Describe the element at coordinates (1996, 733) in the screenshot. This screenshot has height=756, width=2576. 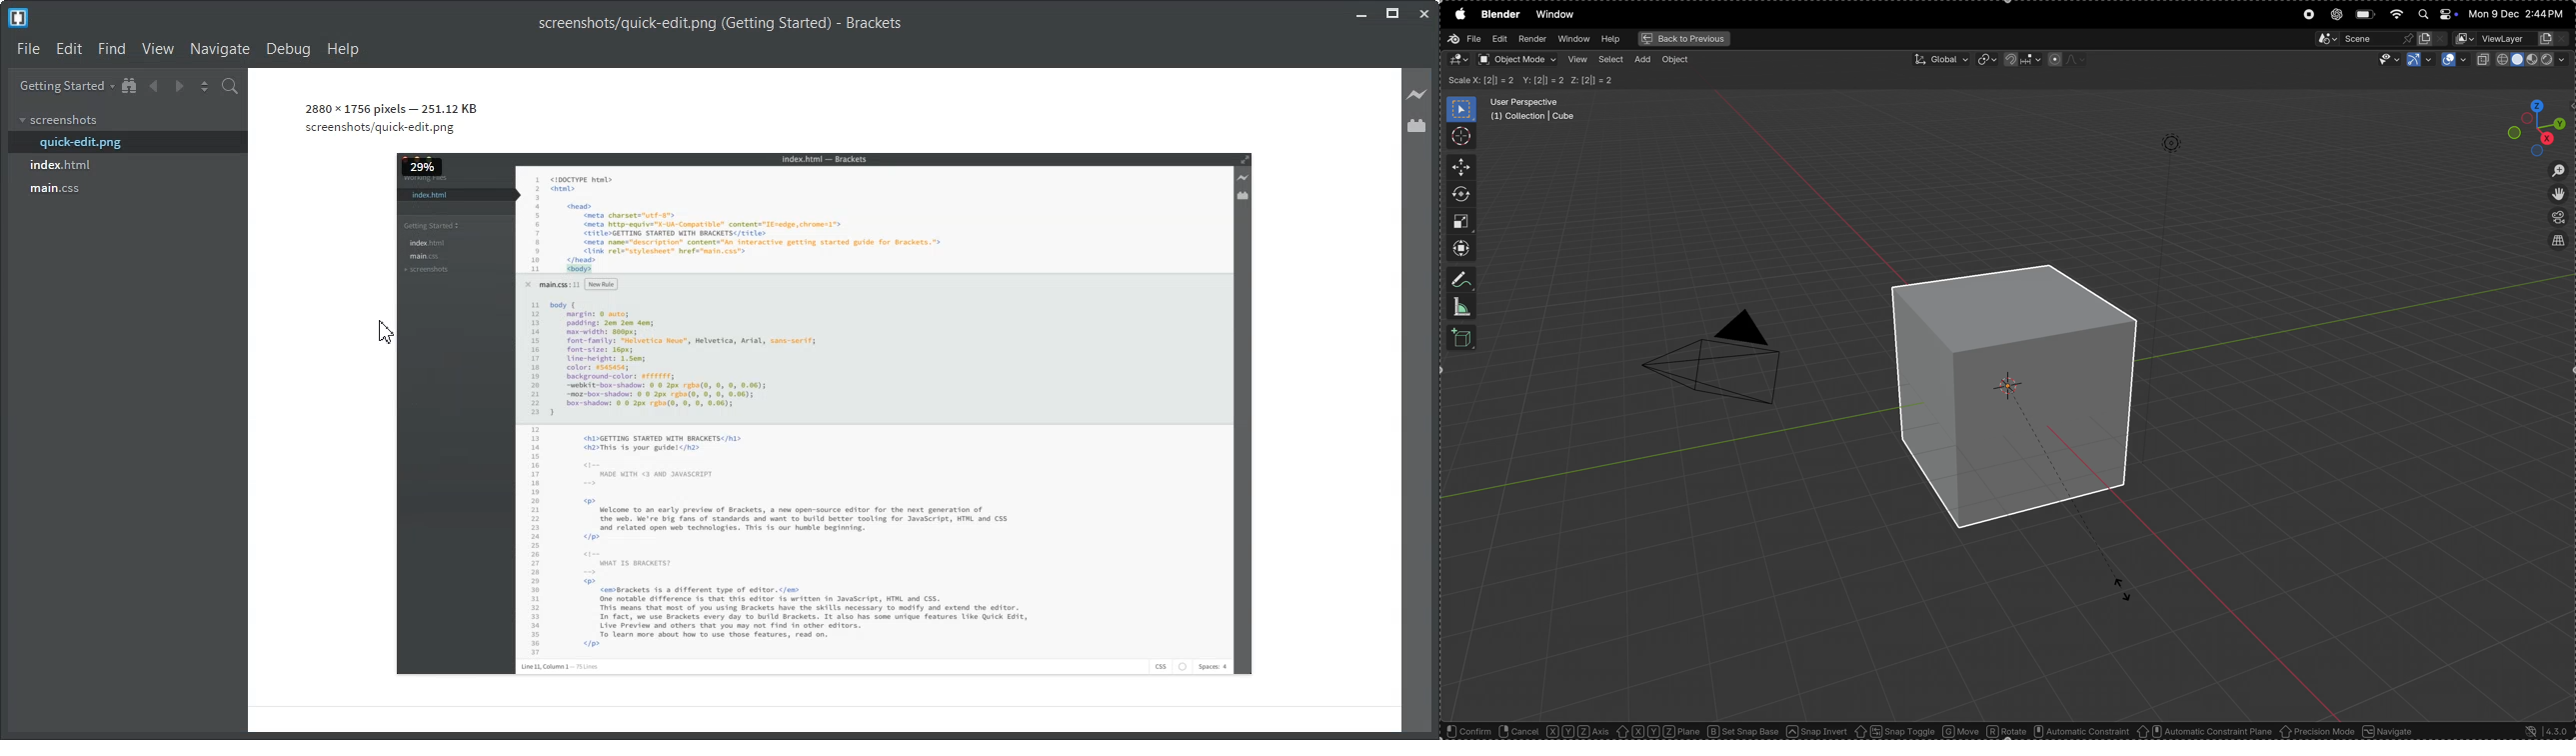
I see `object` at that location.